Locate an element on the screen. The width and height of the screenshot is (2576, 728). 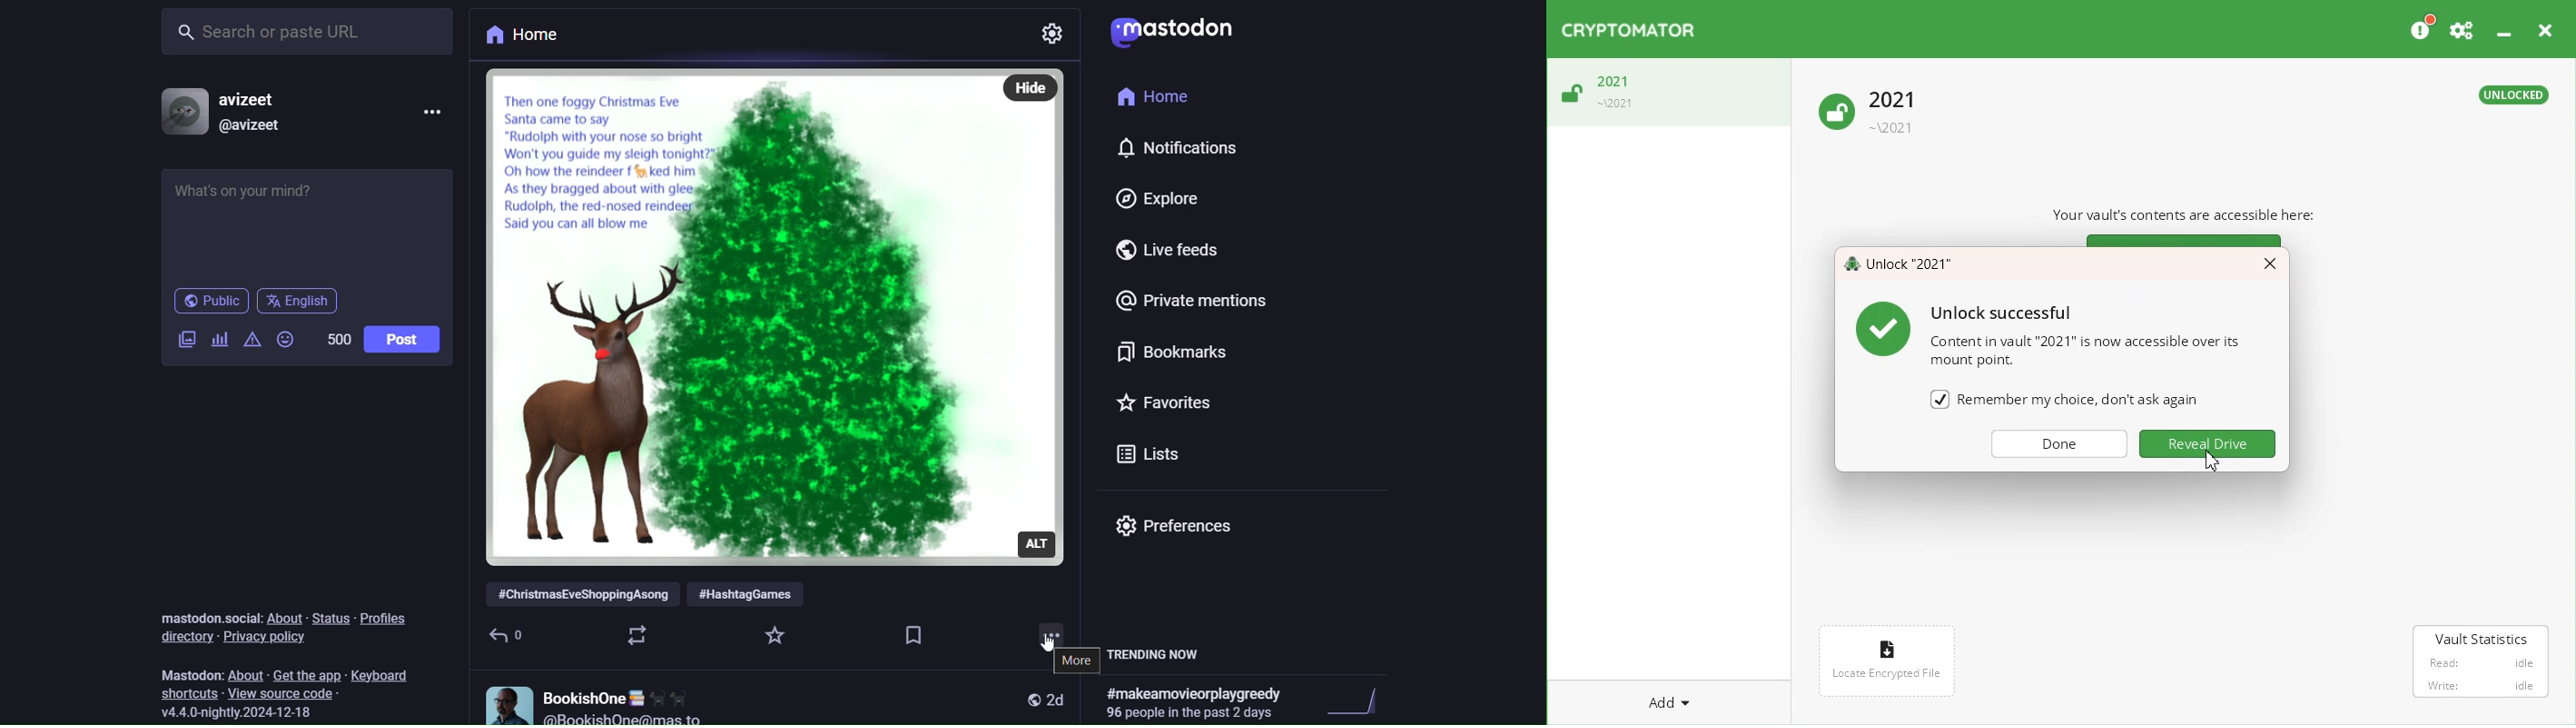
get the app is located at coordinates (305, 674).